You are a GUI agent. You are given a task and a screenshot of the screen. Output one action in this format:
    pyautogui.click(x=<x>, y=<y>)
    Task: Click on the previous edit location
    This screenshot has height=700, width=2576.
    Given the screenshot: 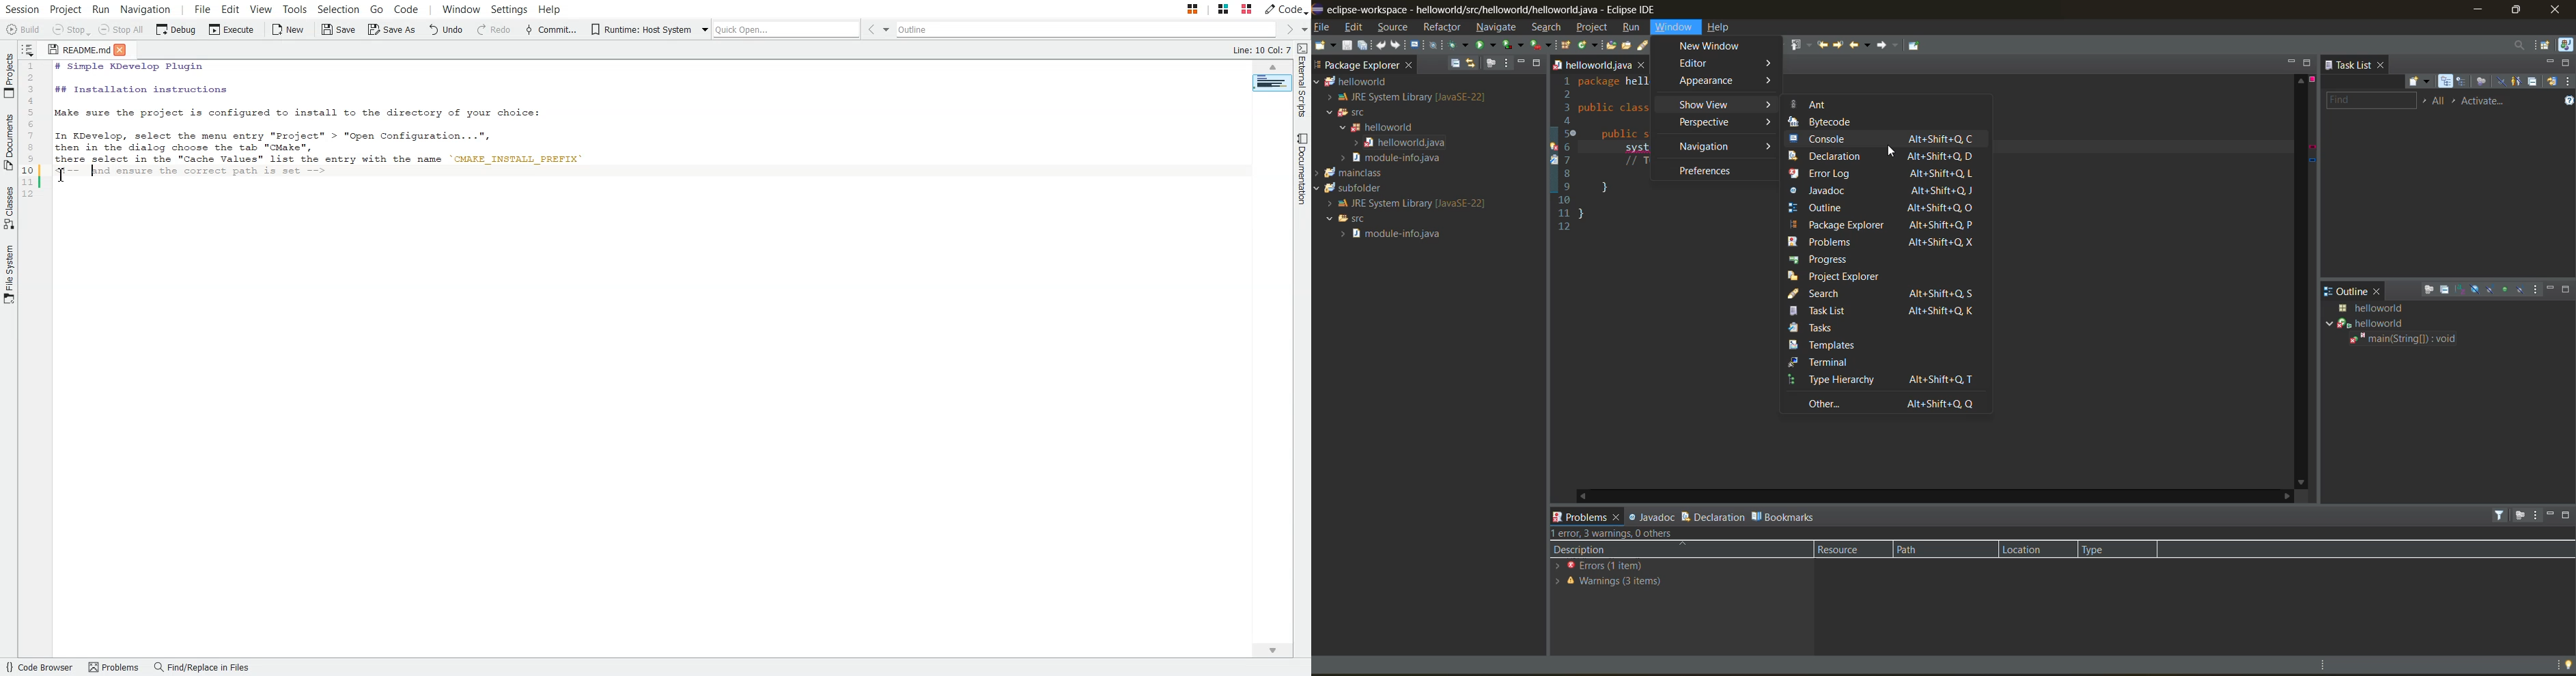 What is the action you would take?
    pyautogui.click(x=1824, y=44)
    